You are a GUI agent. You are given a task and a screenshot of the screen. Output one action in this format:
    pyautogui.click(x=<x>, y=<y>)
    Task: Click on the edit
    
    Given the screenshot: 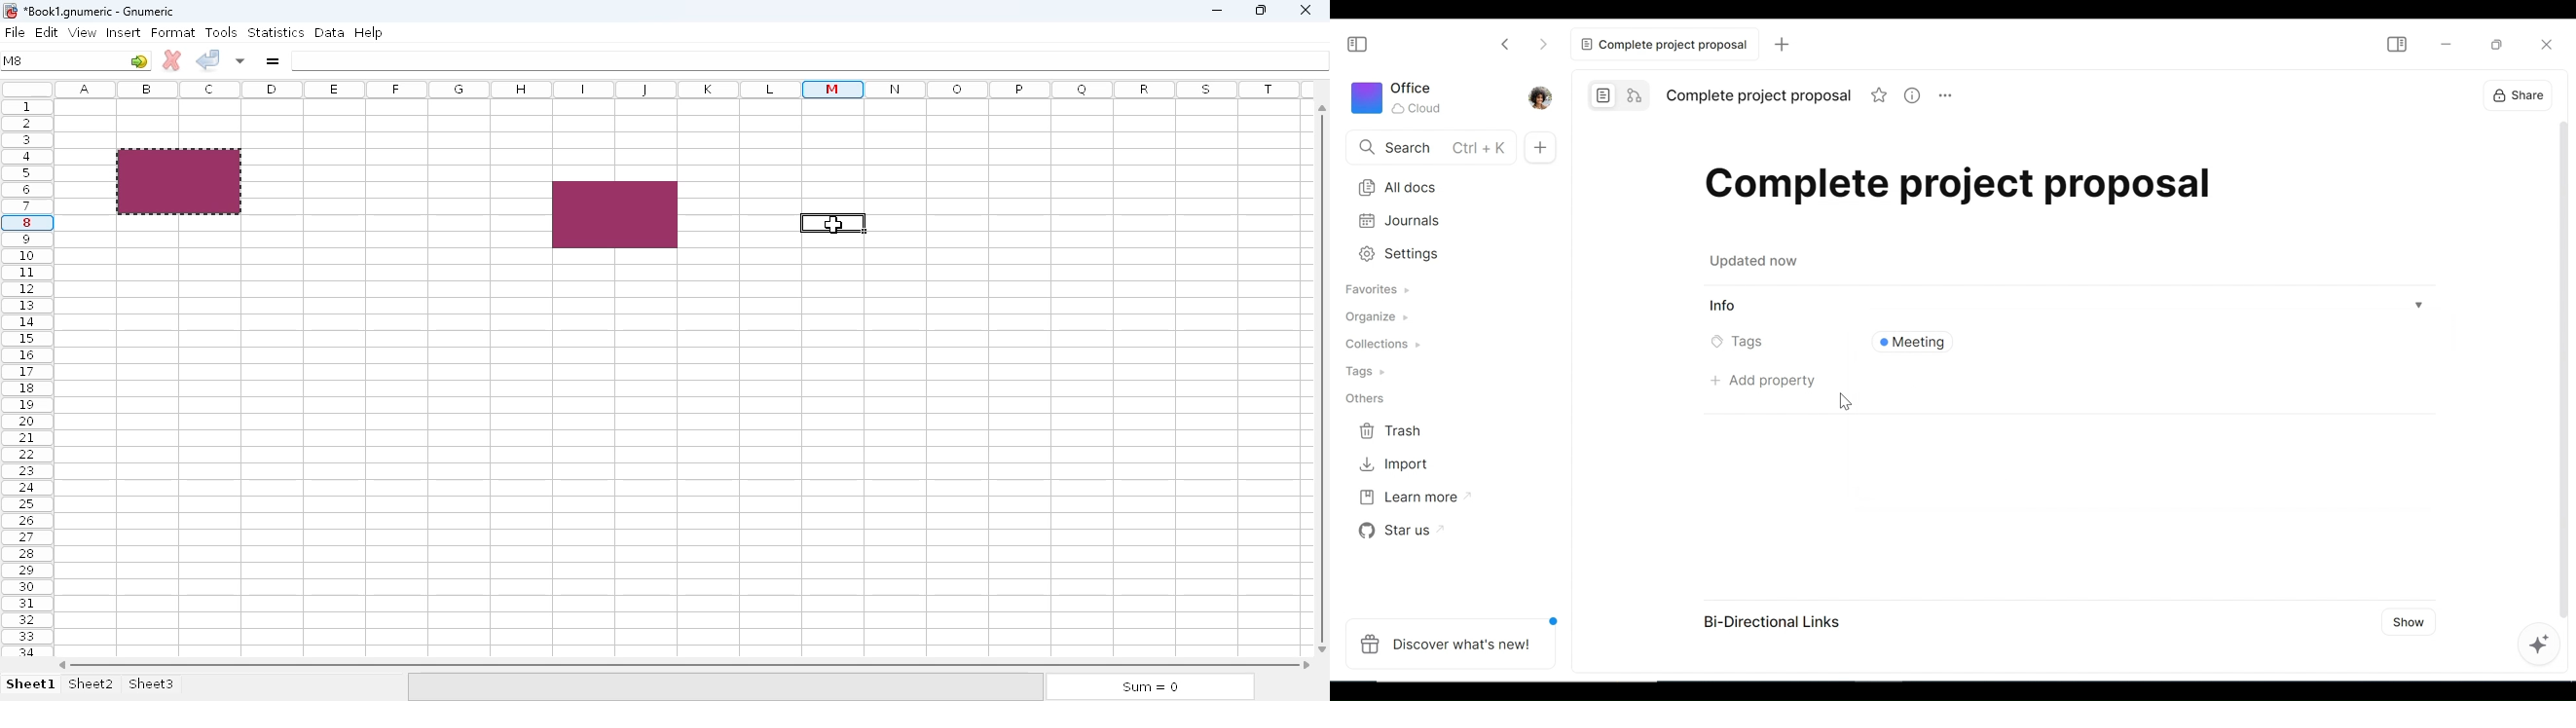 What is the action you would take?
    pyautogui.click(x=48, y=31)
    